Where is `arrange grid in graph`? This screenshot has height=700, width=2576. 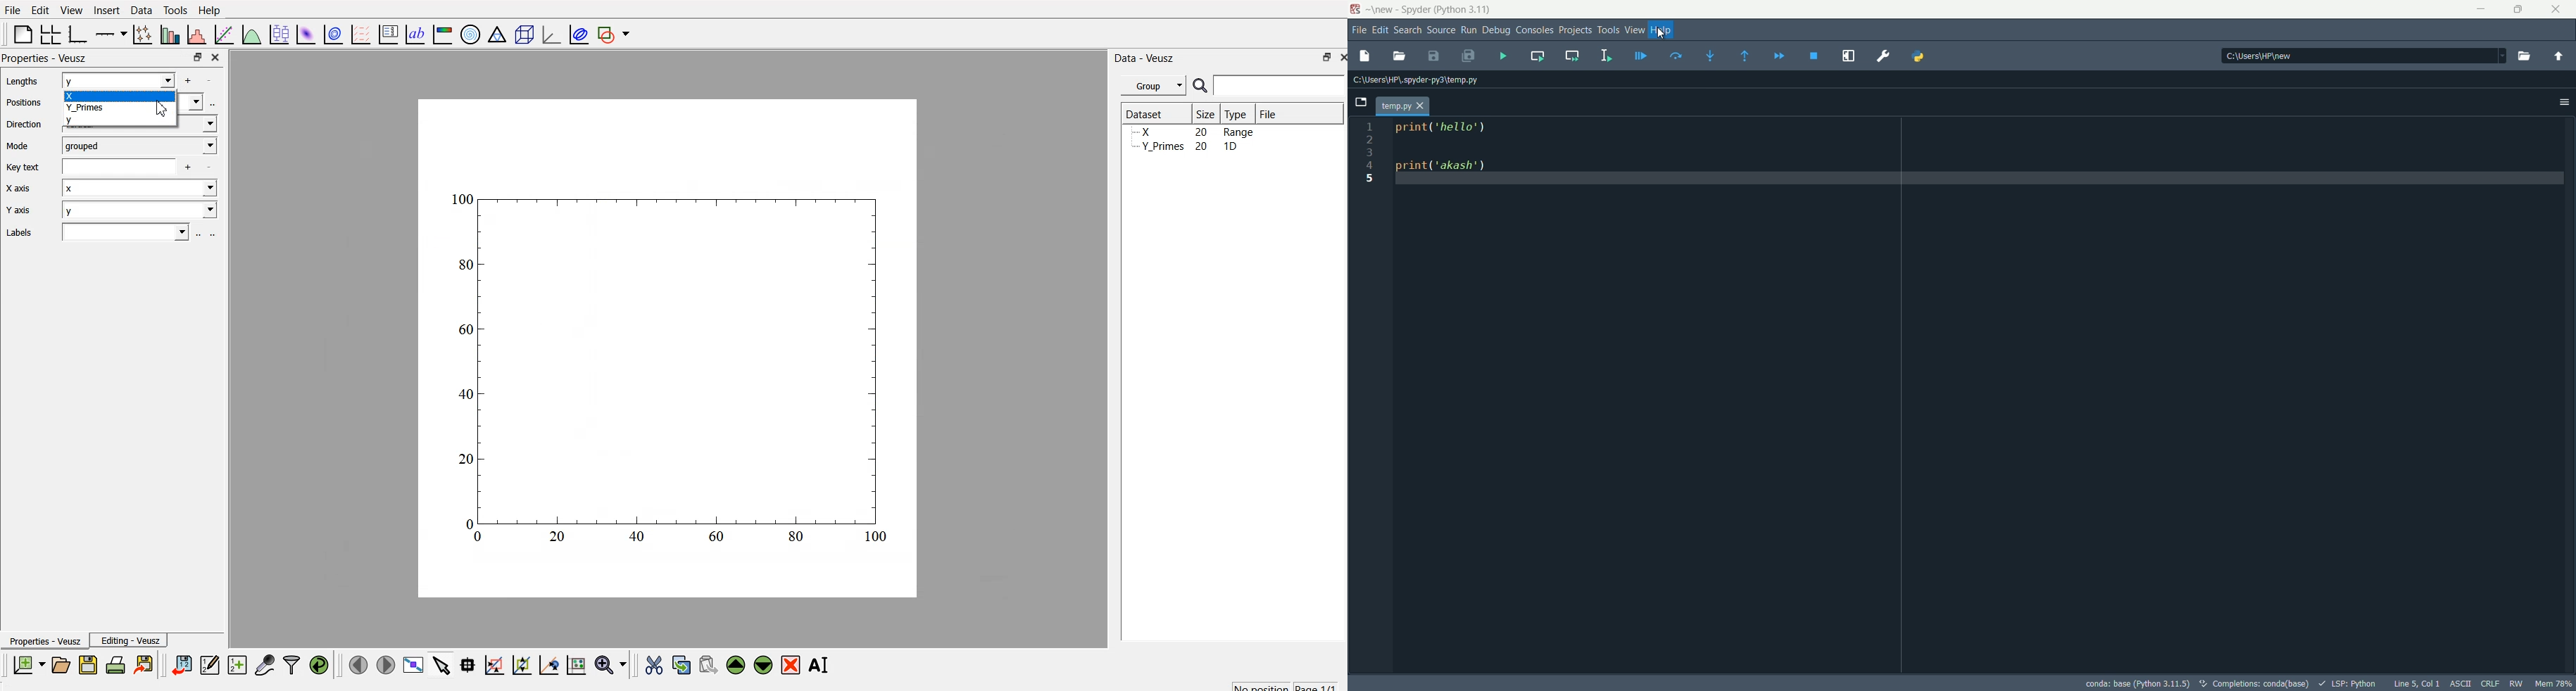
arrange grid in graph is located at coordinates (49, 32).